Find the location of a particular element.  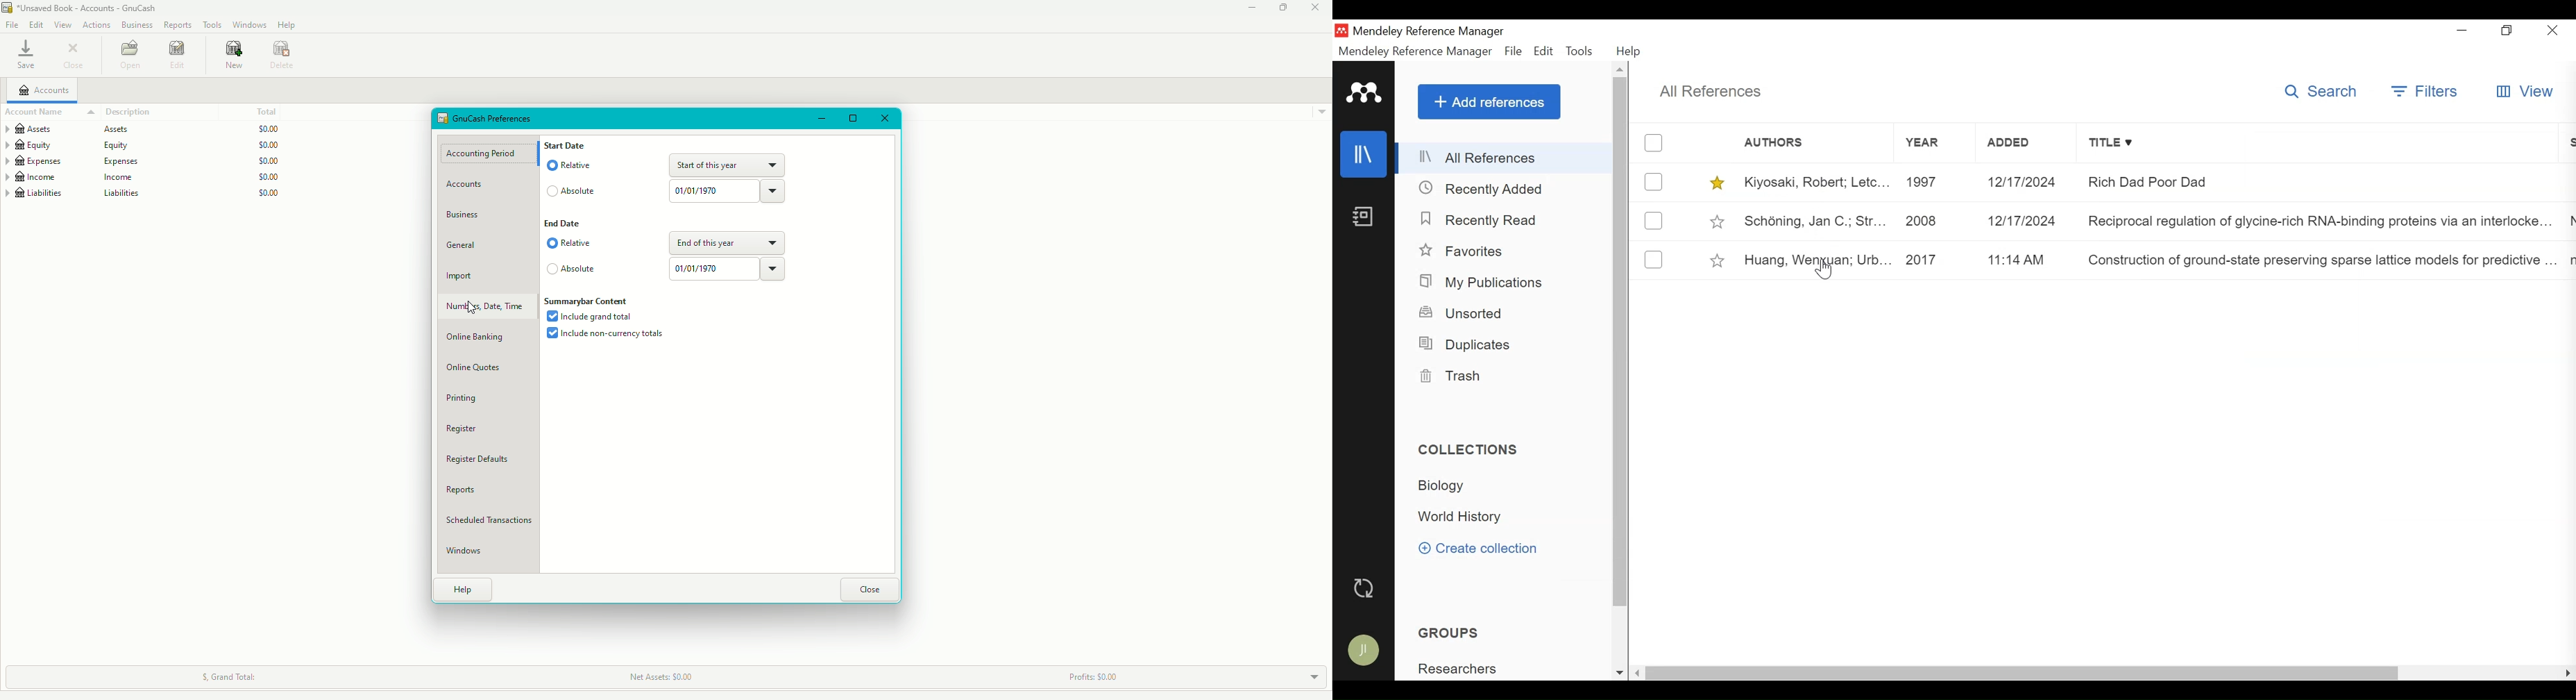

Vertical Scroll bar is located at coordinates (1621, 342).